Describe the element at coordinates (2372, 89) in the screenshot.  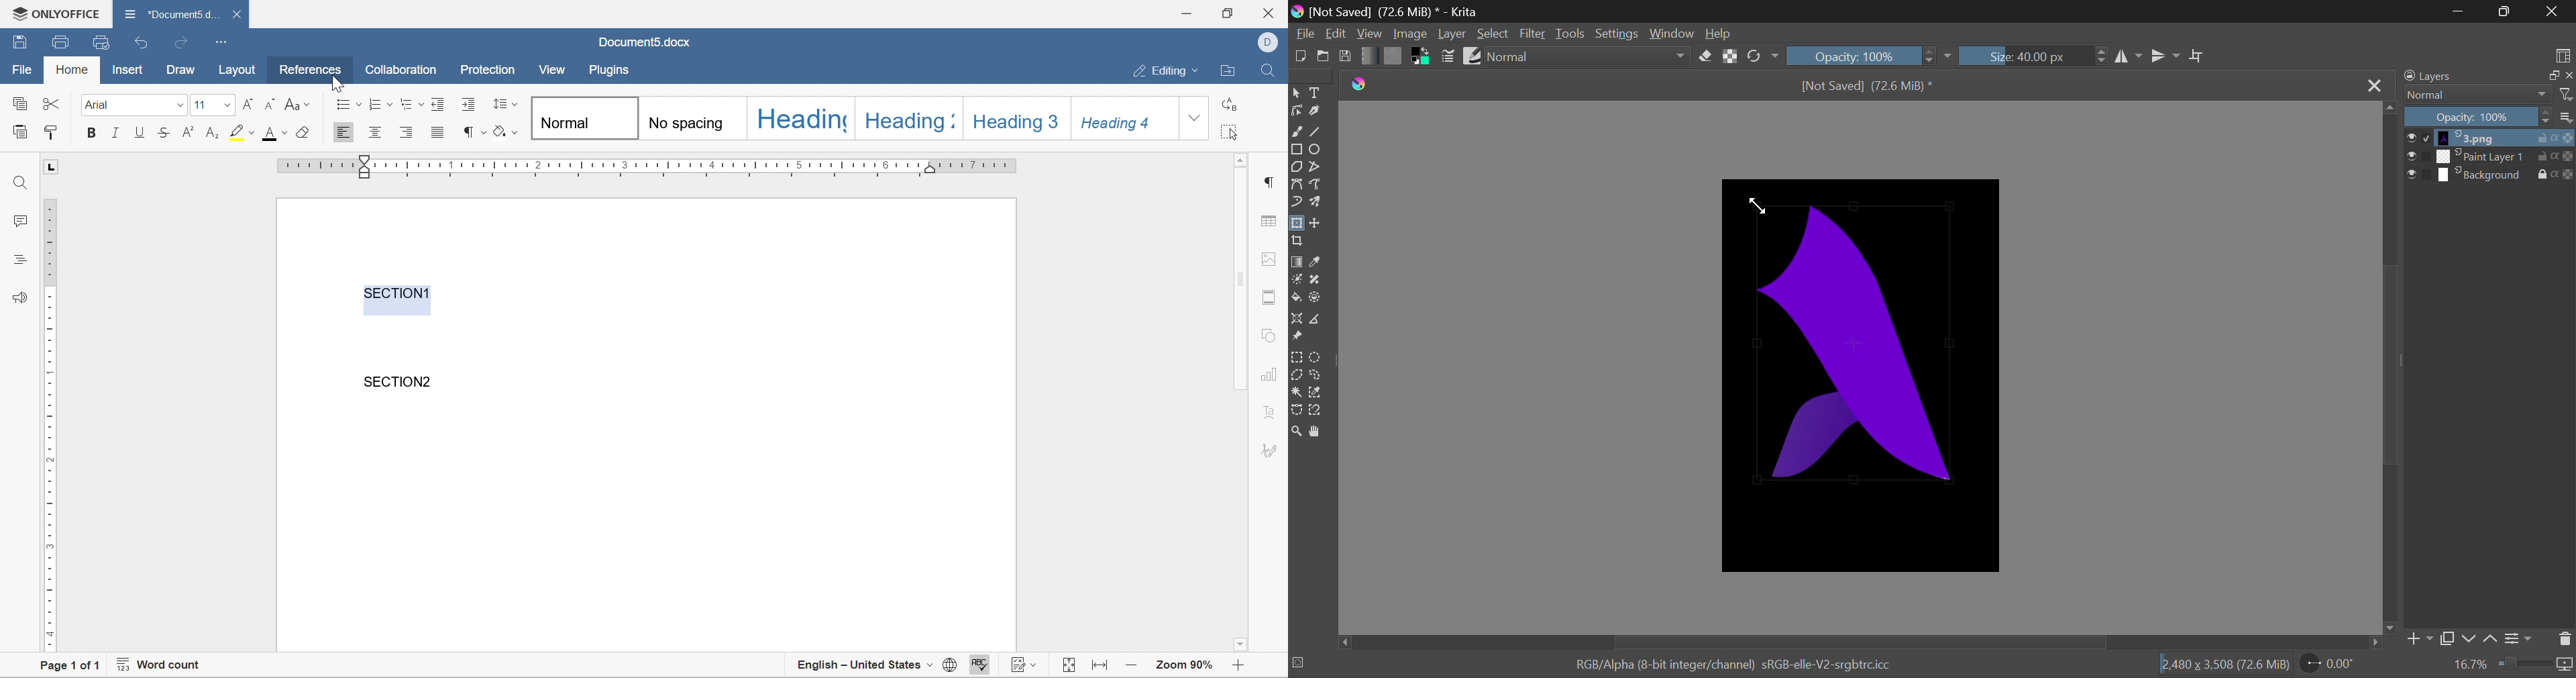
I see `Close` at that location.